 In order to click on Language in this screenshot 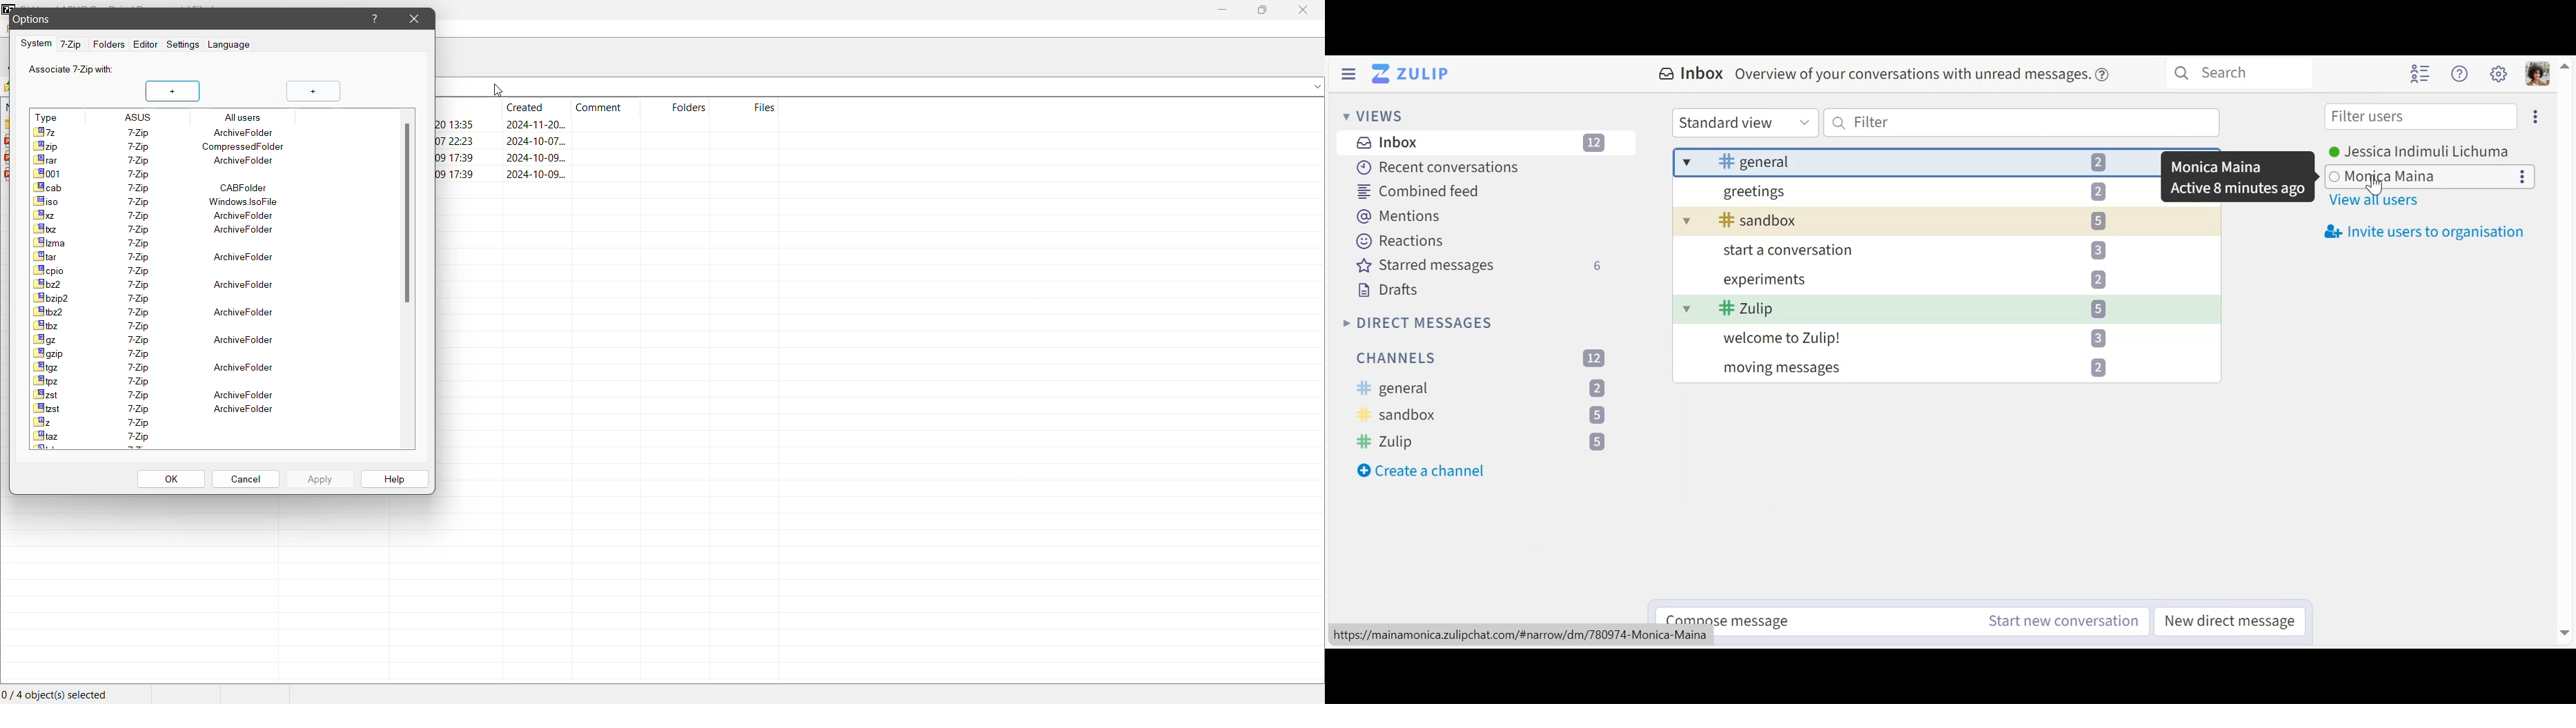, I will do `click(230, 46)`.